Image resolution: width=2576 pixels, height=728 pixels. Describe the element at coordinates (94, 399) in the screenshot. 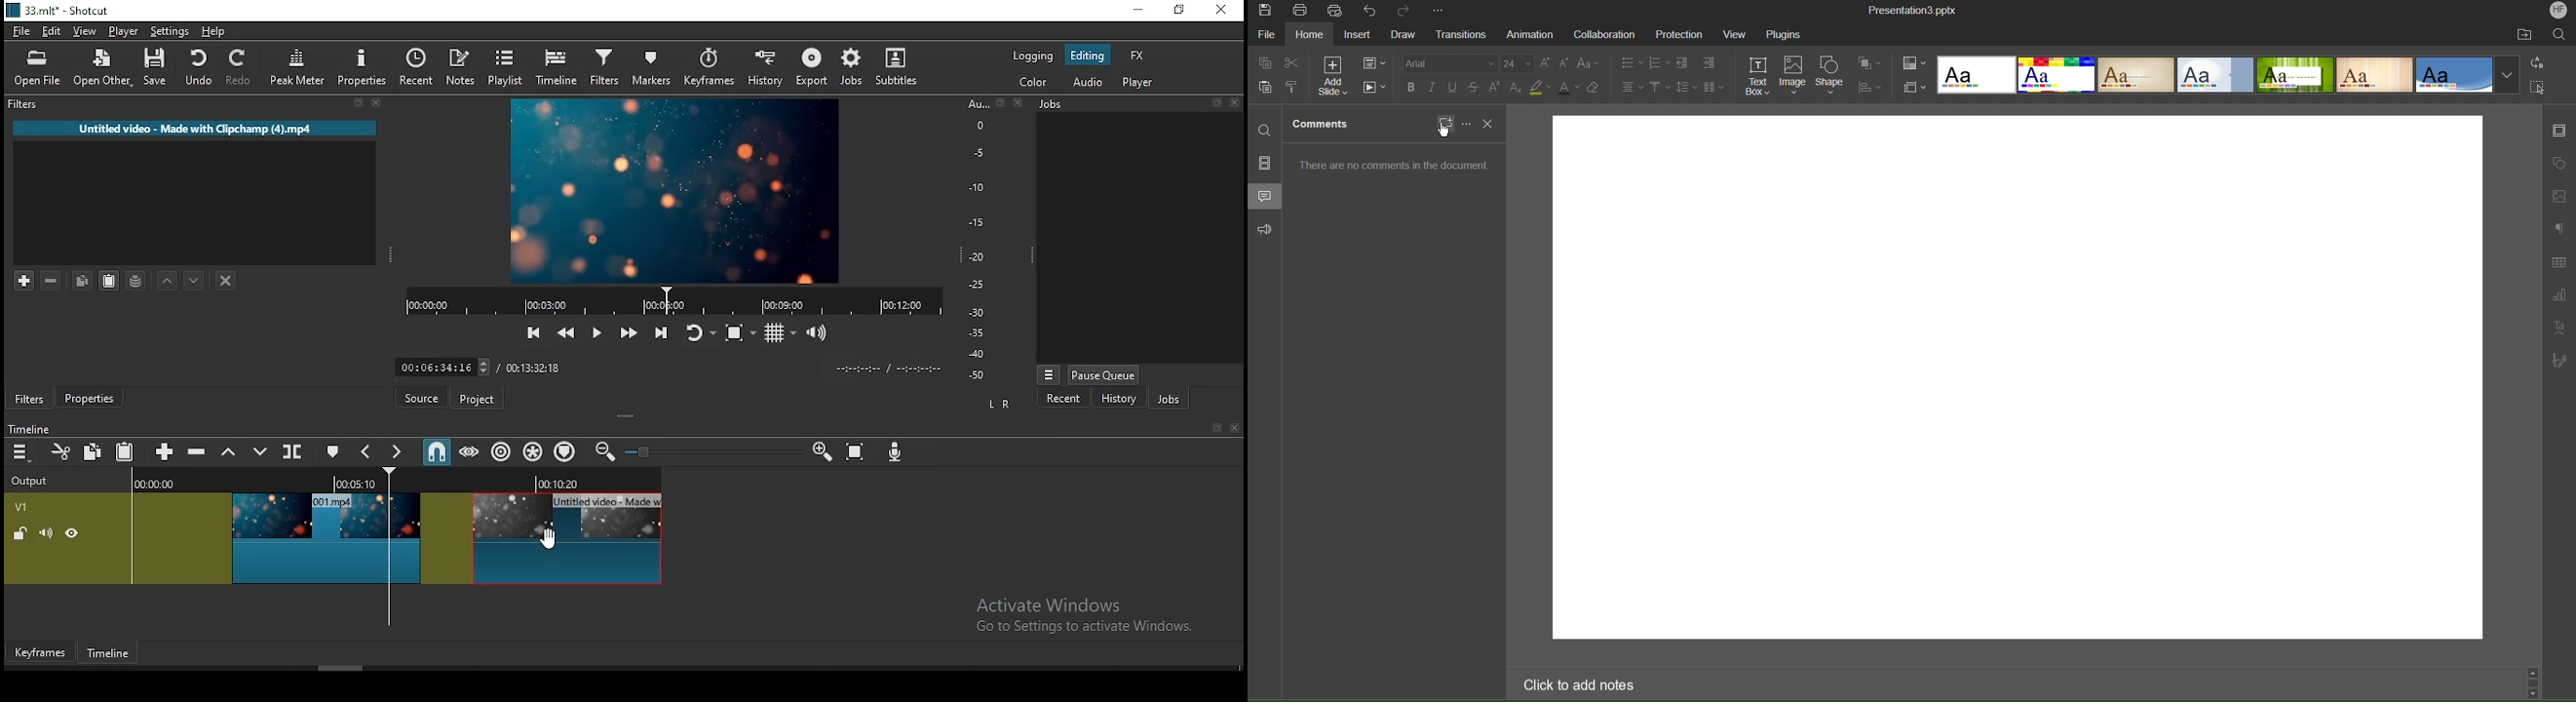

I see `properties` at that location.